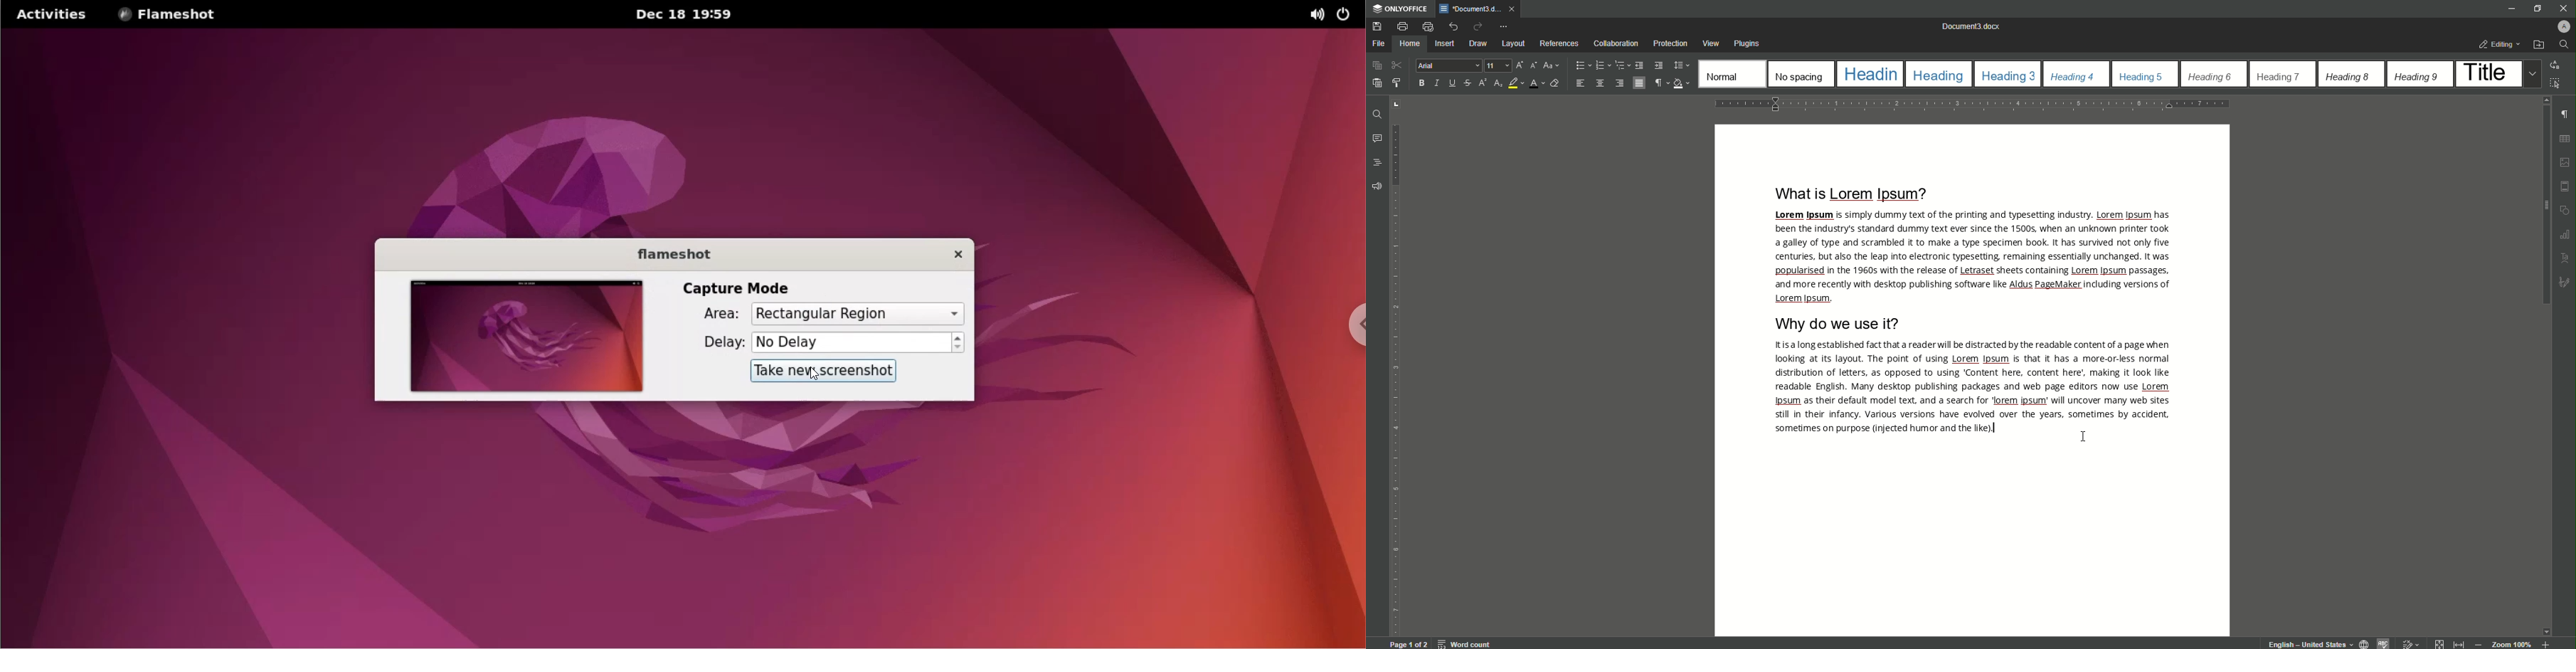 The image size is (2576, 672). I want to click on sketch, so click(2566, 282).